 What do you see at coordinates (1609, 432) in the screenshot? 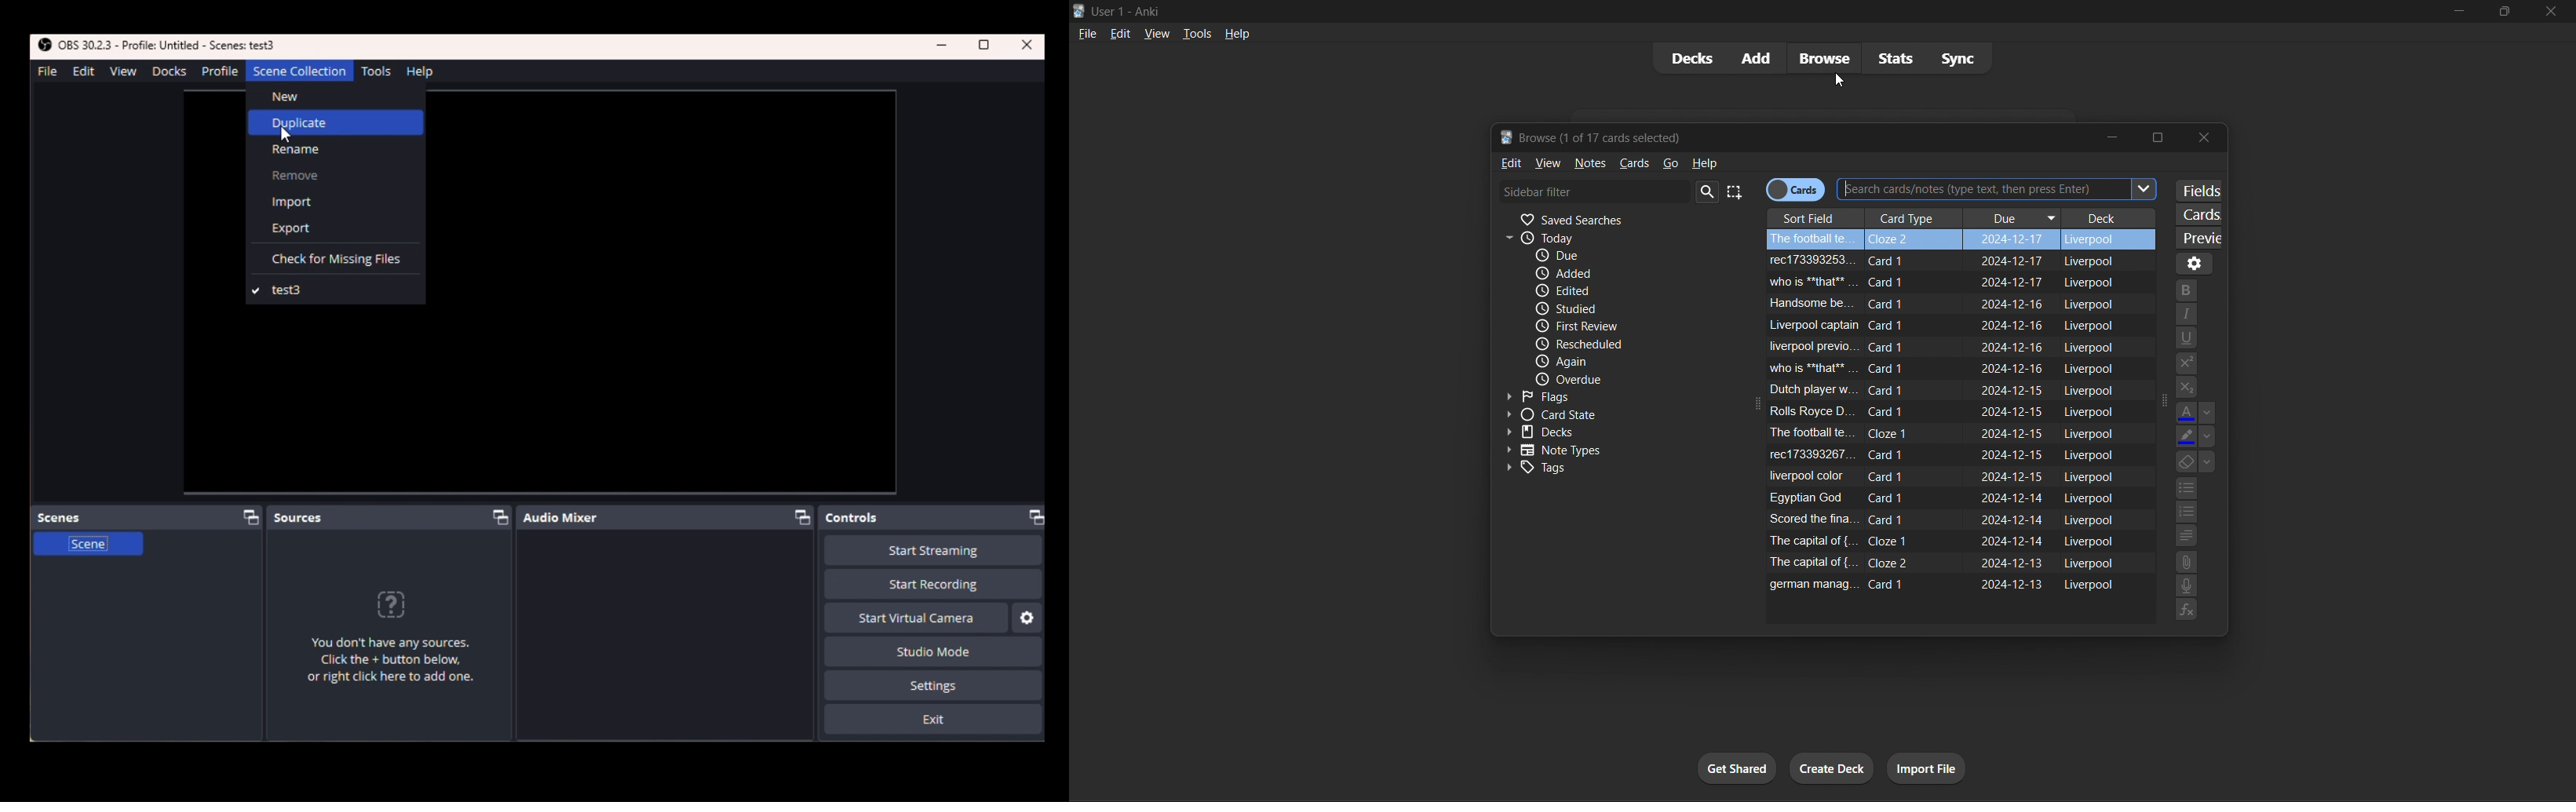
I see `decks filter` at bounding box center [1609, 432].